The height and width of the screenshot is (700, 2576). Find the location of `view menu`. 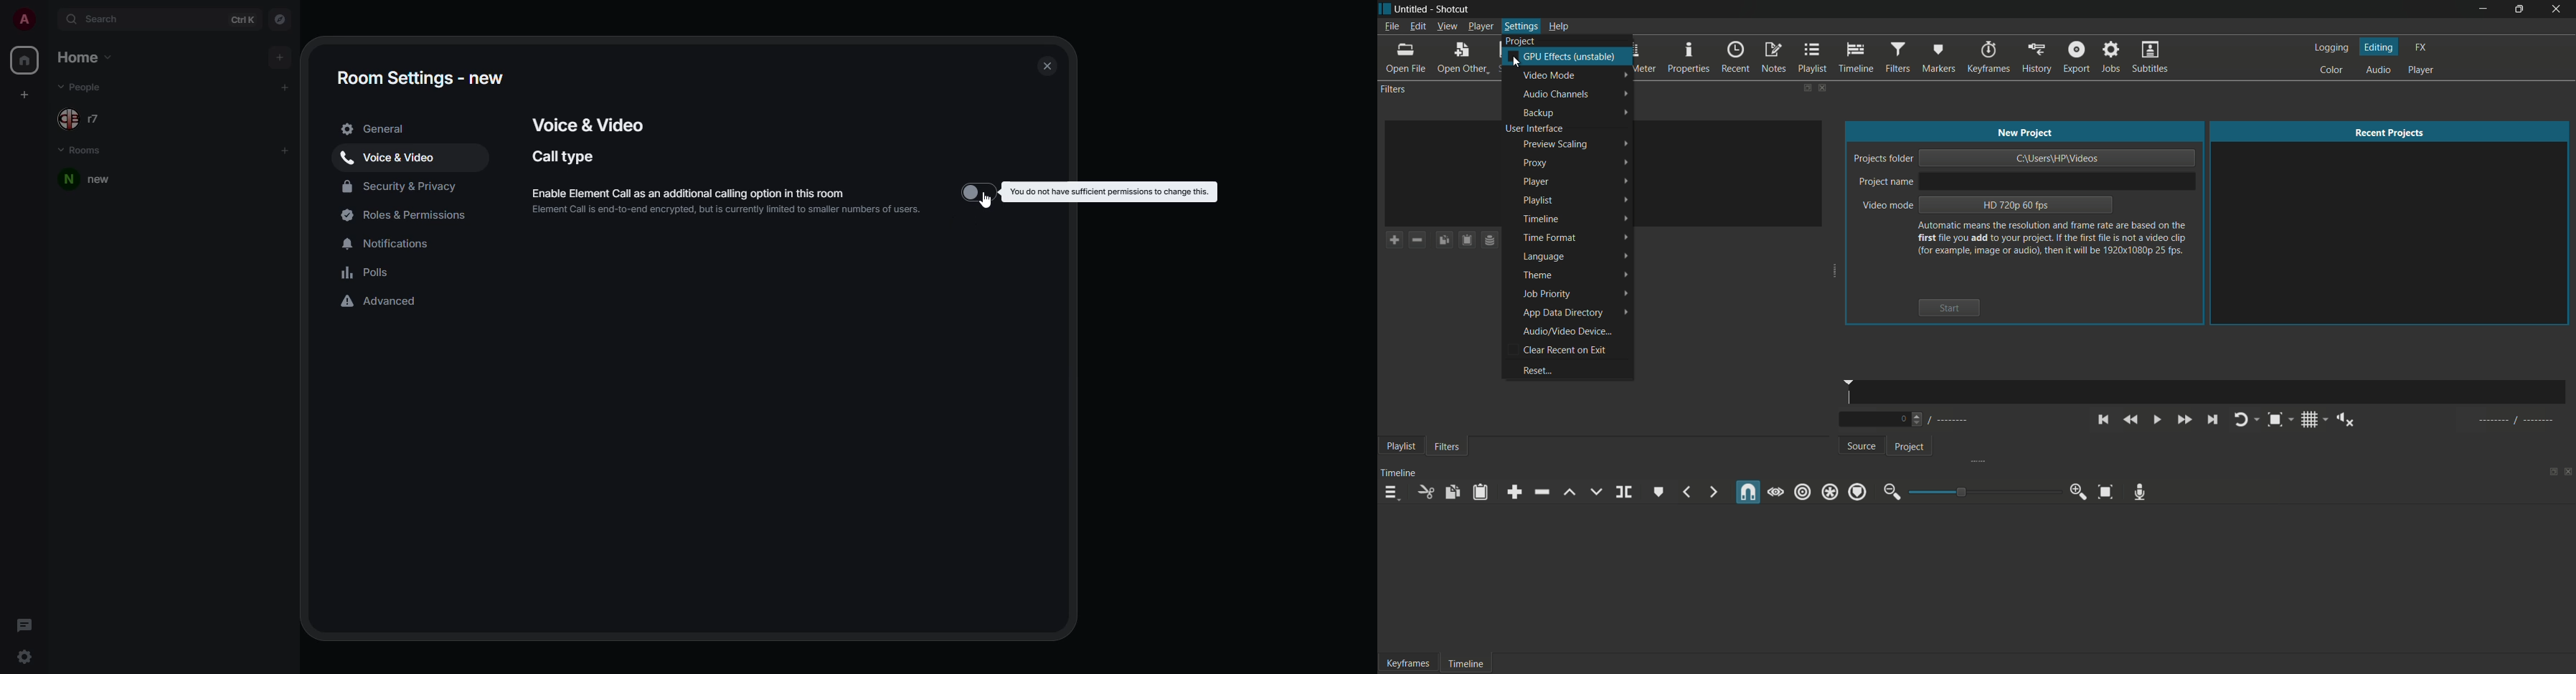

view menu is located at coordinates (1447, 27).